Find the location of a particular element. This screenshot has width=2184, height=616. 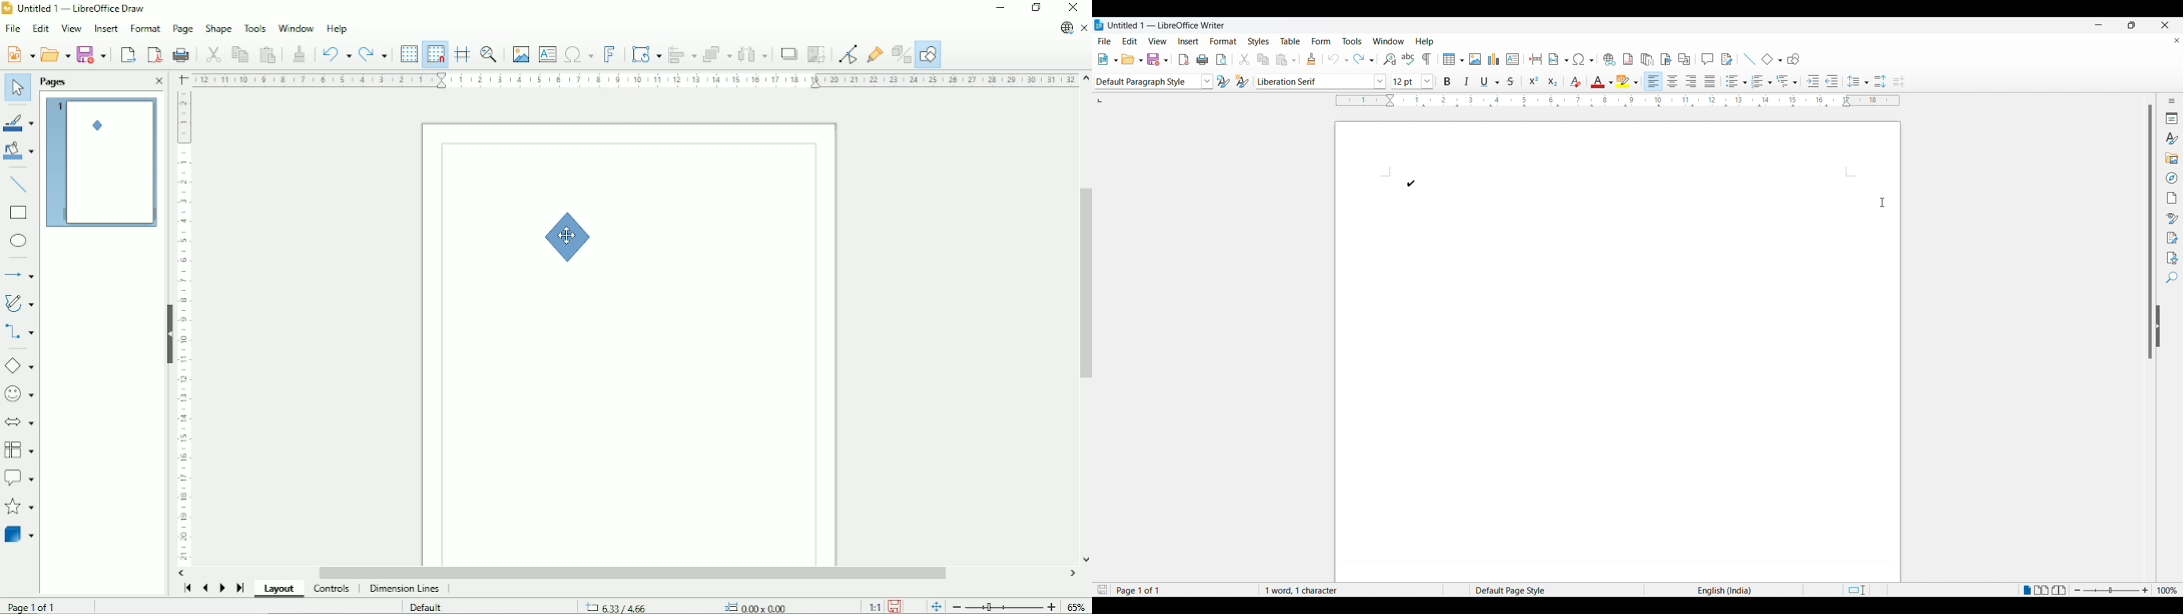

insert book mark is located at coordinates (1667, 59).